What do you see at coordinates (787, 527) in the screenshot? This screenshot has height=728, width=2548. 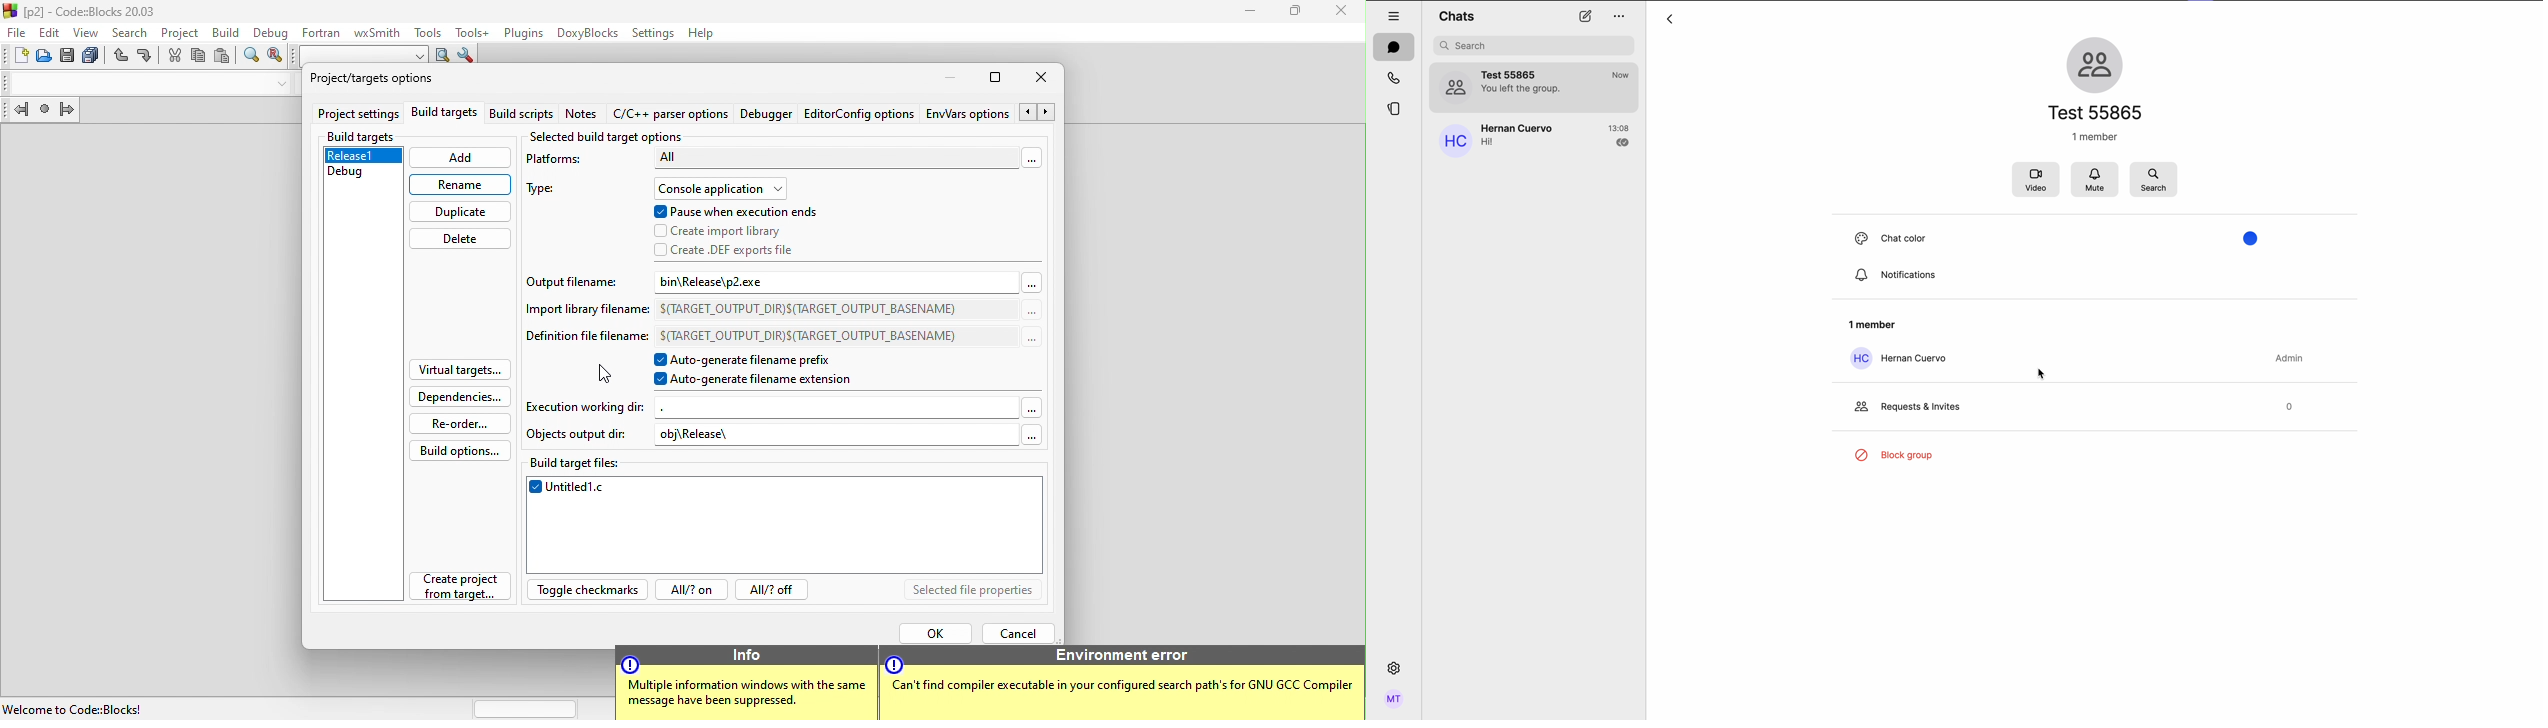 I see `untitled` at bounding box center [787, 527].